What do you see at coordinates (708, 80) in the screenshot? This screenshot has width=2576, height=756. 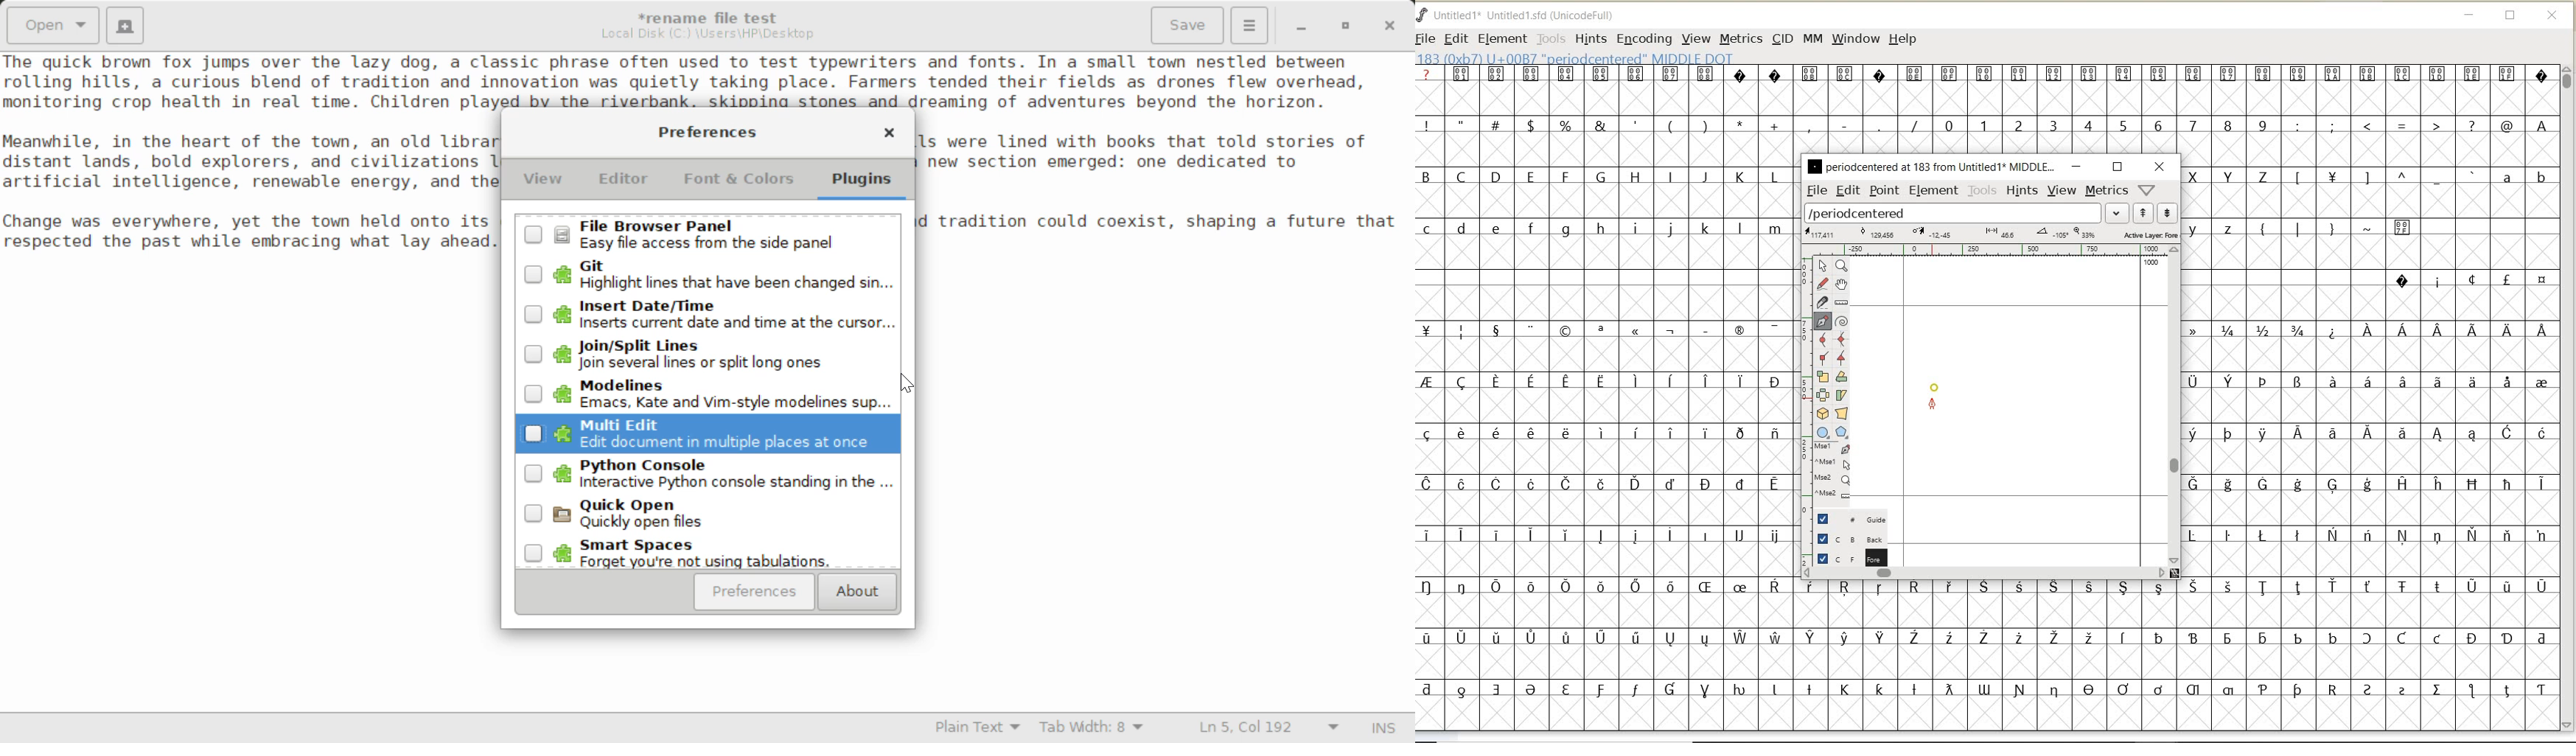 I see `Sample text about a charming town` at bounding box center [708, 80].